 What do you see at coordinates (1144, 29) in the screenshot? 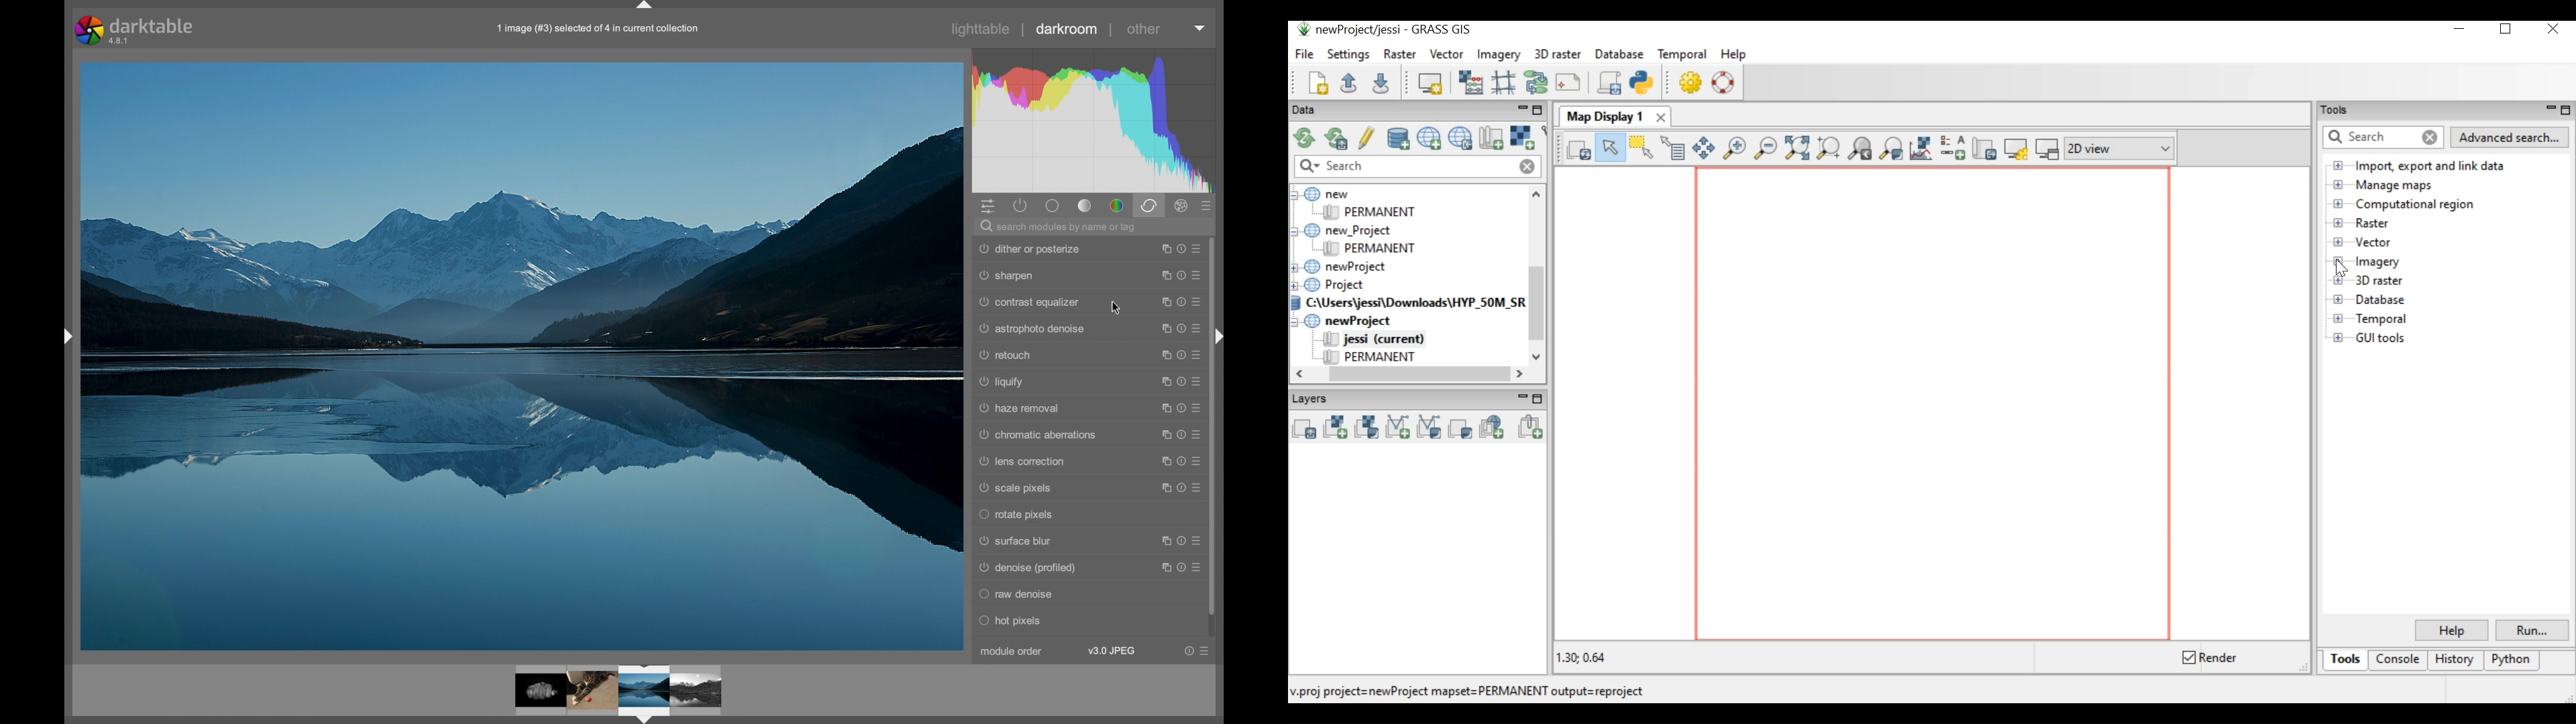
I see `other` at bounding box center [1144, 29].